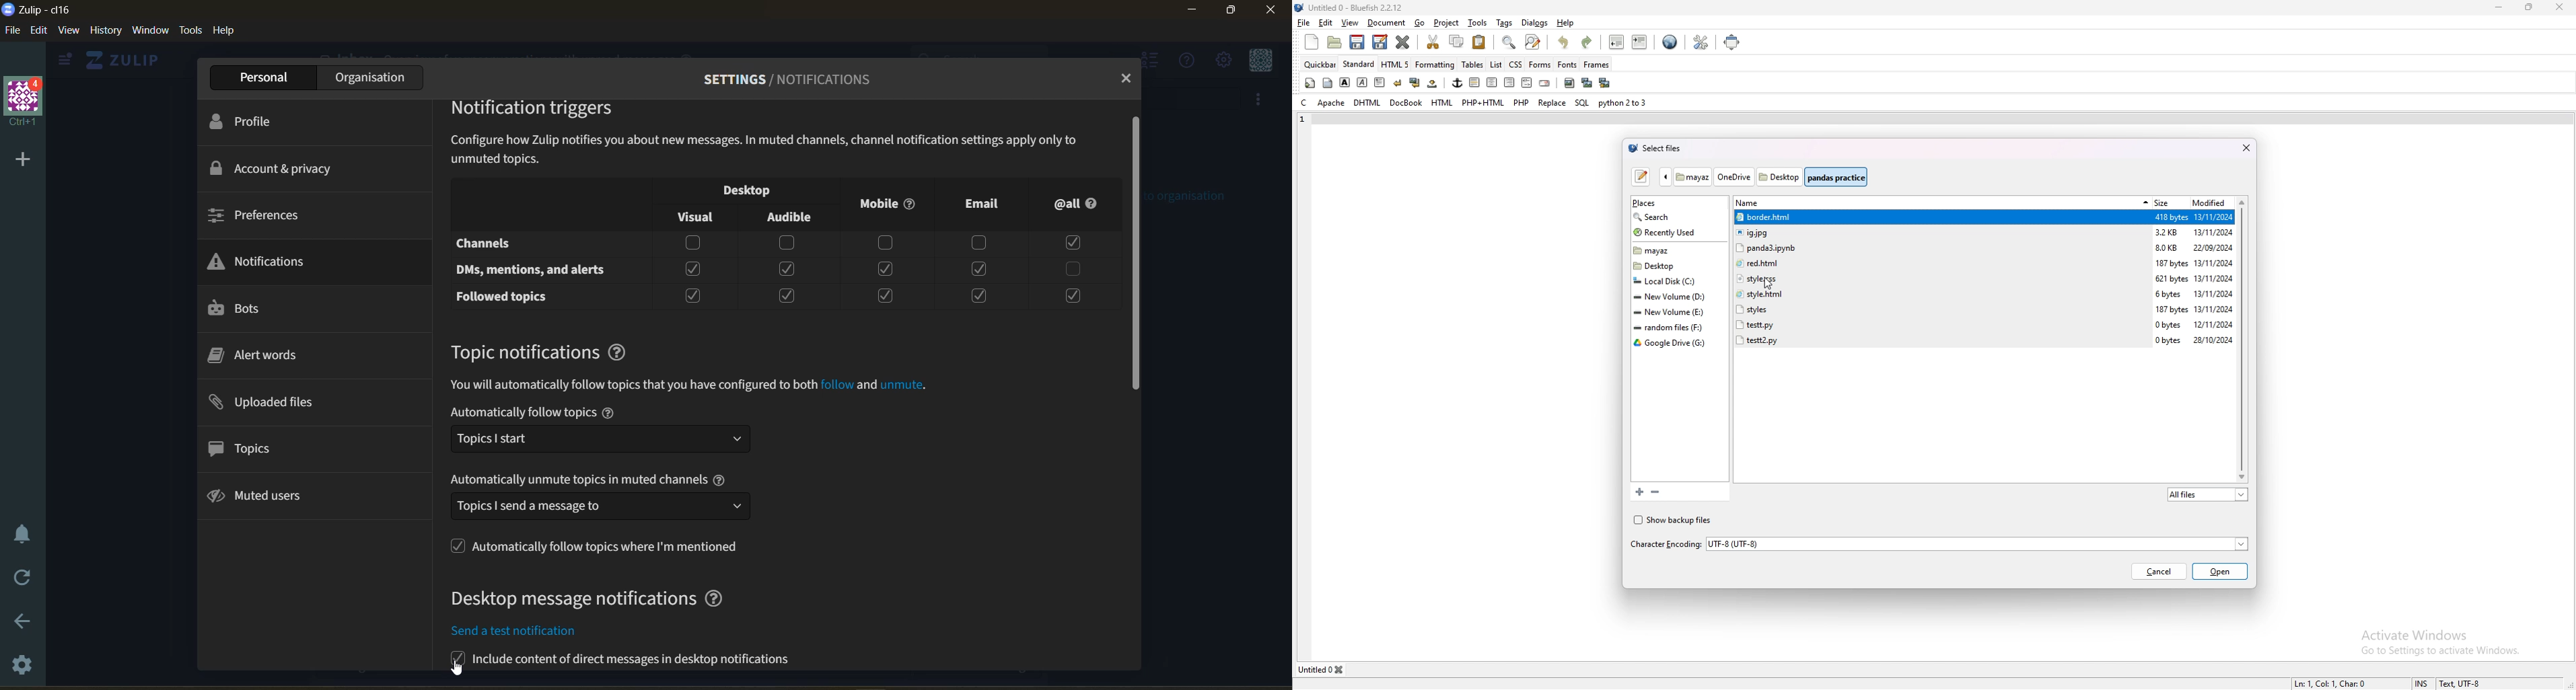 This screenshot has height=700, width=2576. What do you see at coordinates (1398, 83) in the screenshot?
I see `break` at bounding box center [1398, 83].